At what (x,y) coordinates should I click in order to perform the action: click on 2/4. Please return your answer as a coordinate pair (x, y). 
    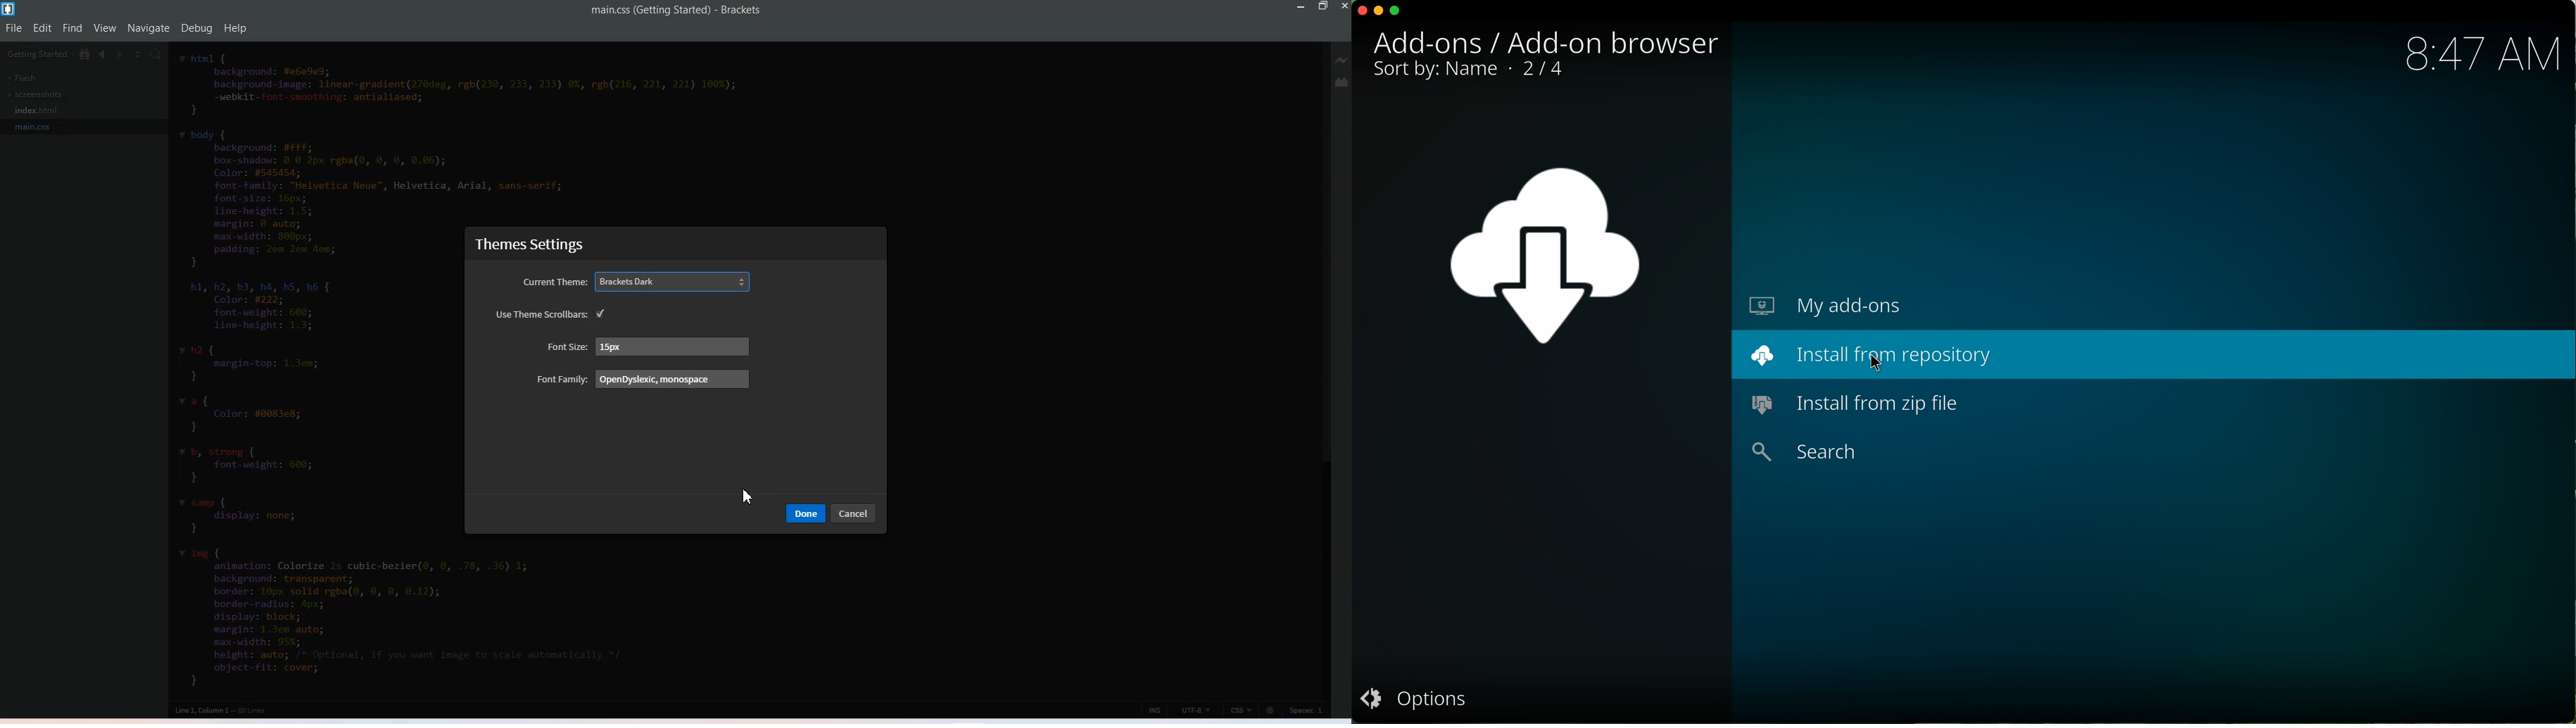
    Looking at the image, I should click on (1534, 71).